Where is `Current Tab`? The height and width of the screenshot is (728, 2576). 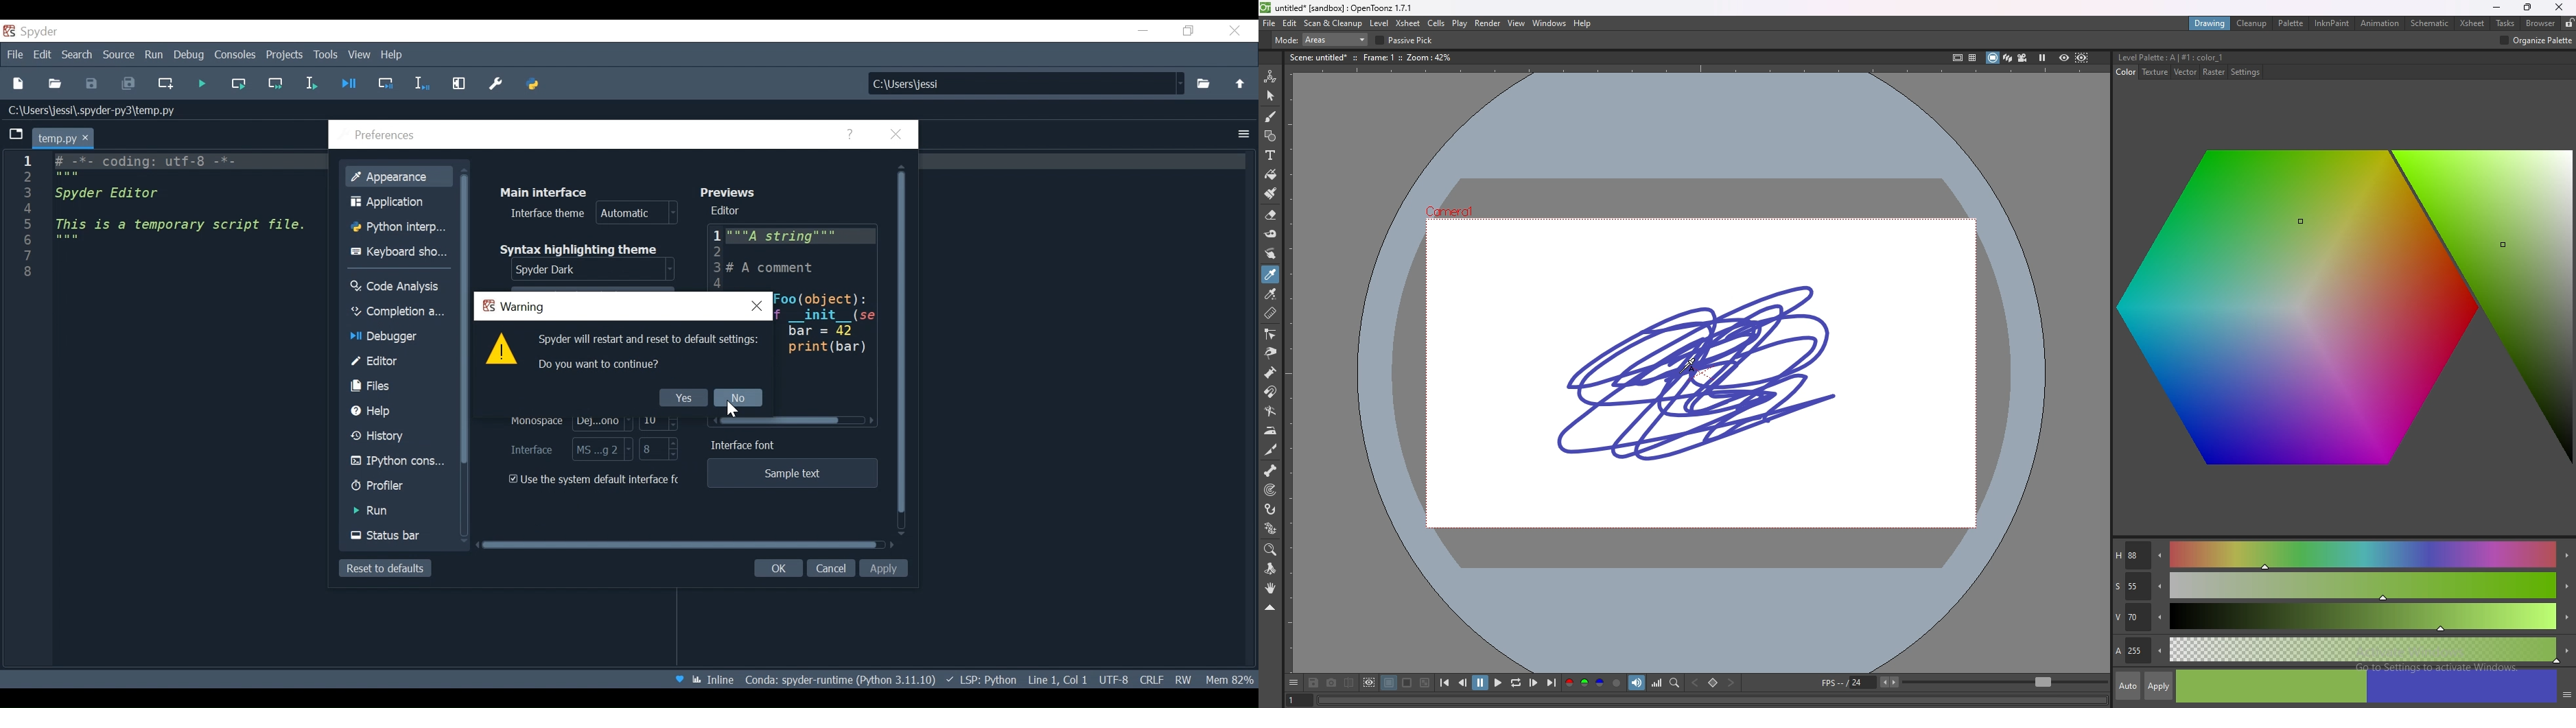
Current Tab is located at coordinates (62, 136).